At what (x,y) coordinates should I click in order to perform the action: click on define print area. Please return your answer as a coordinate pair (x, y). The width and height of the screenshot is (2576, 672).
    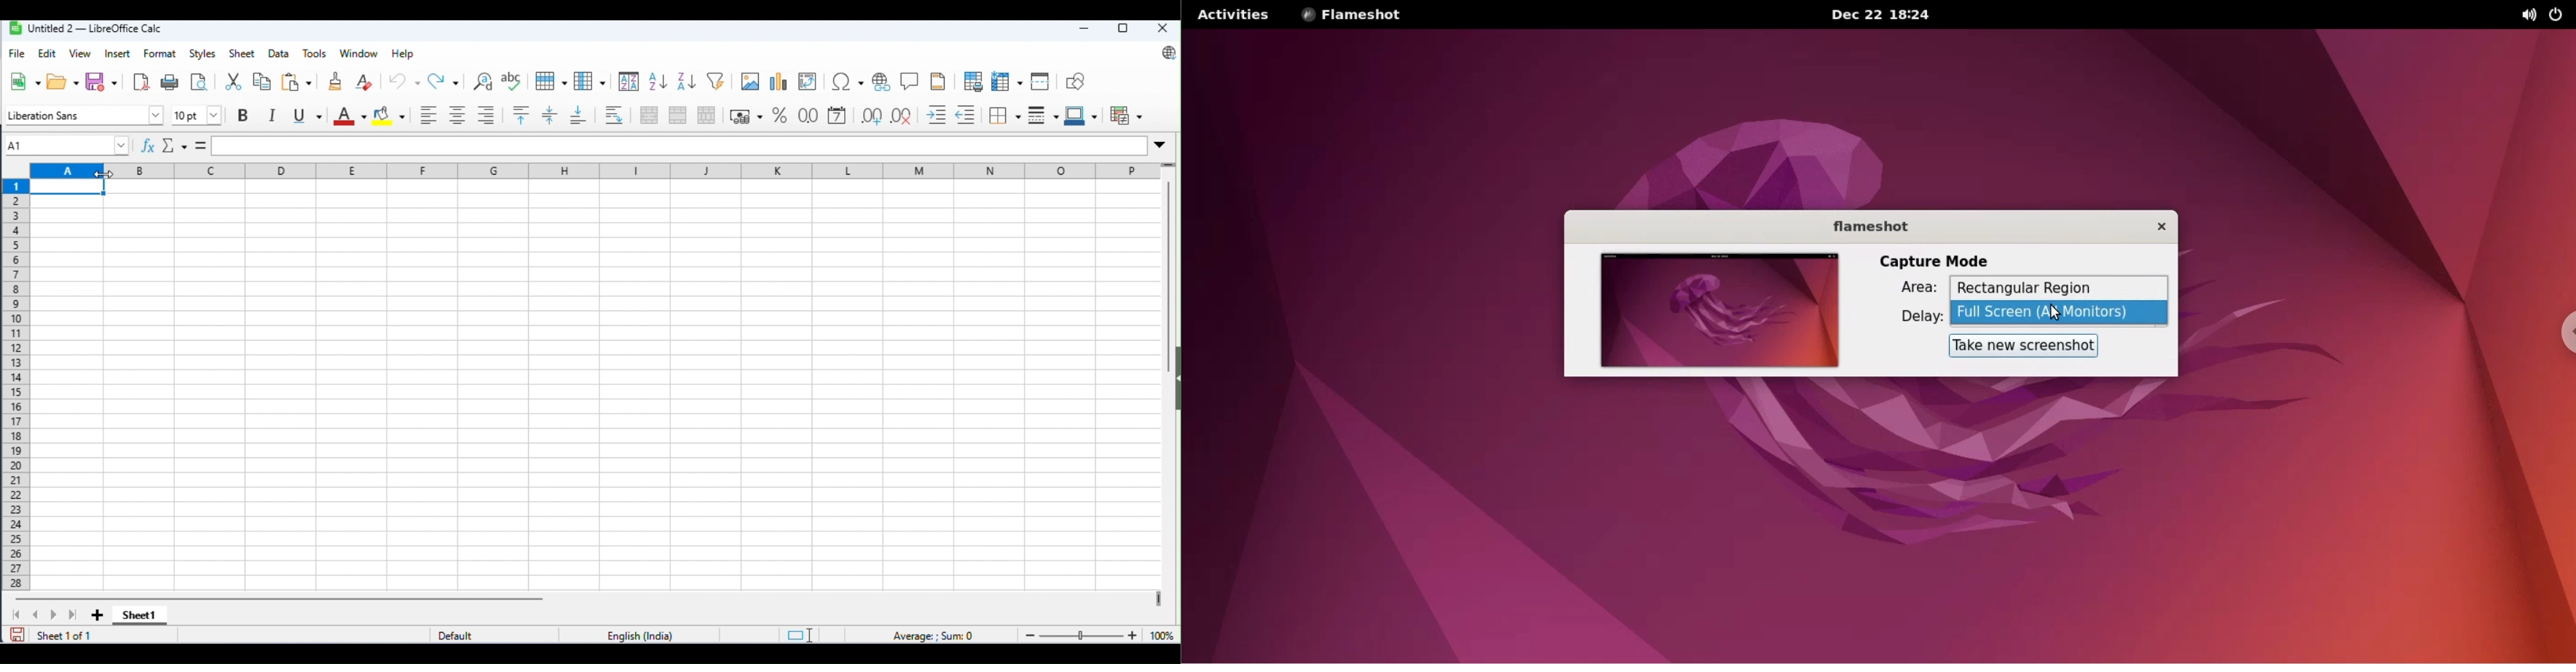
    Looking at the image, I should click on (974, 81).